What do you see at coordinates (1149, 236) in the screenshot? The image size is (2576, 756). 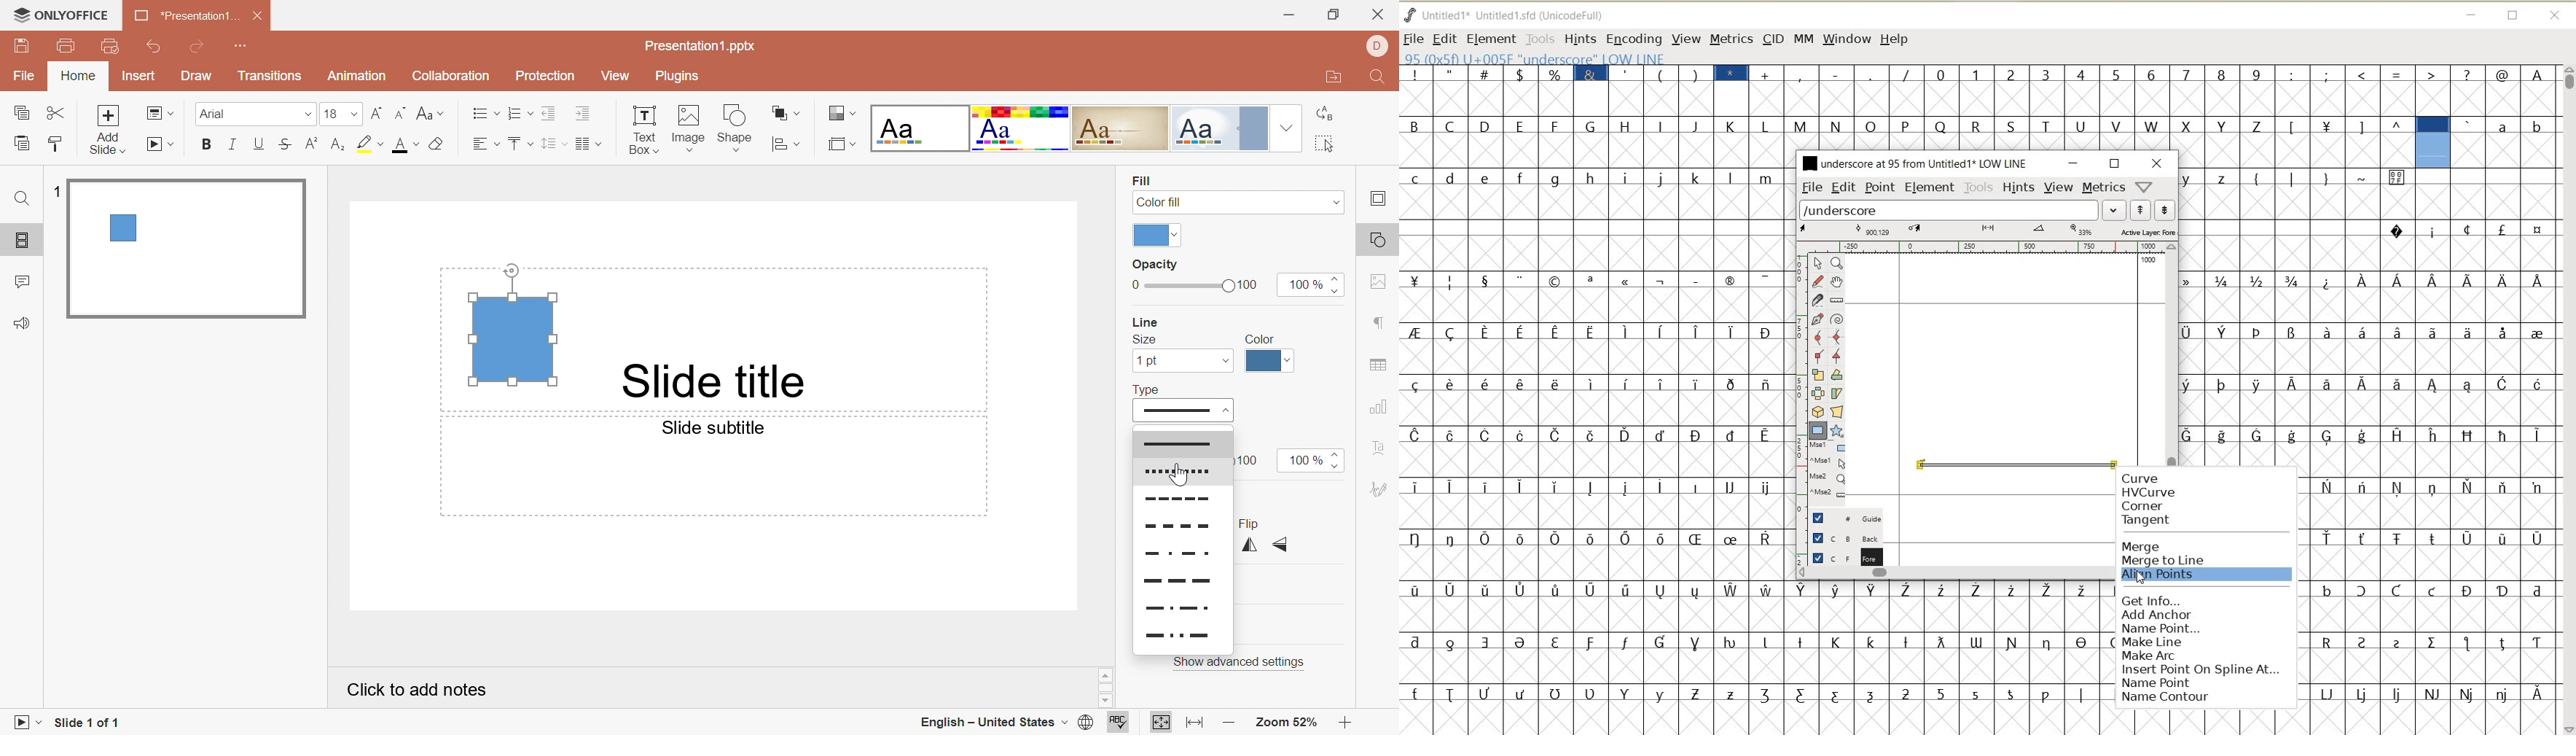 I see `color` at bounding box center [1149, 236].